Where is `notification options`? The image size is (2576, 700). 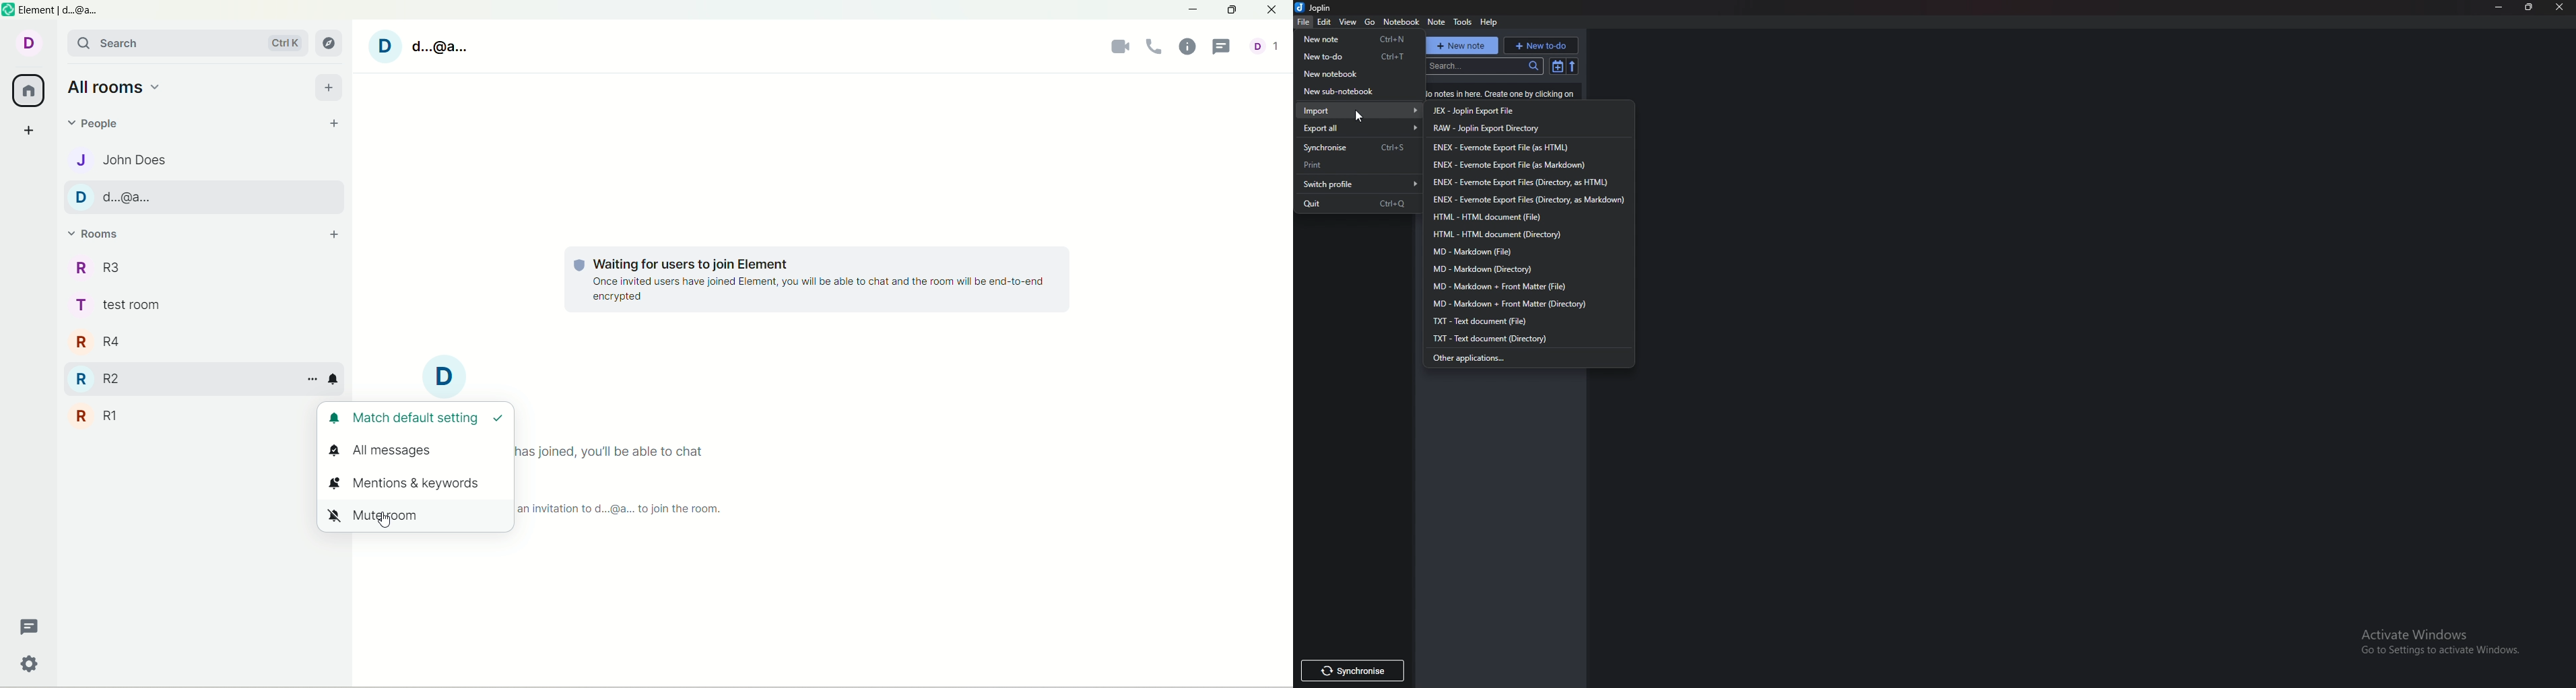 notification options is located at coordinates (337, 382).